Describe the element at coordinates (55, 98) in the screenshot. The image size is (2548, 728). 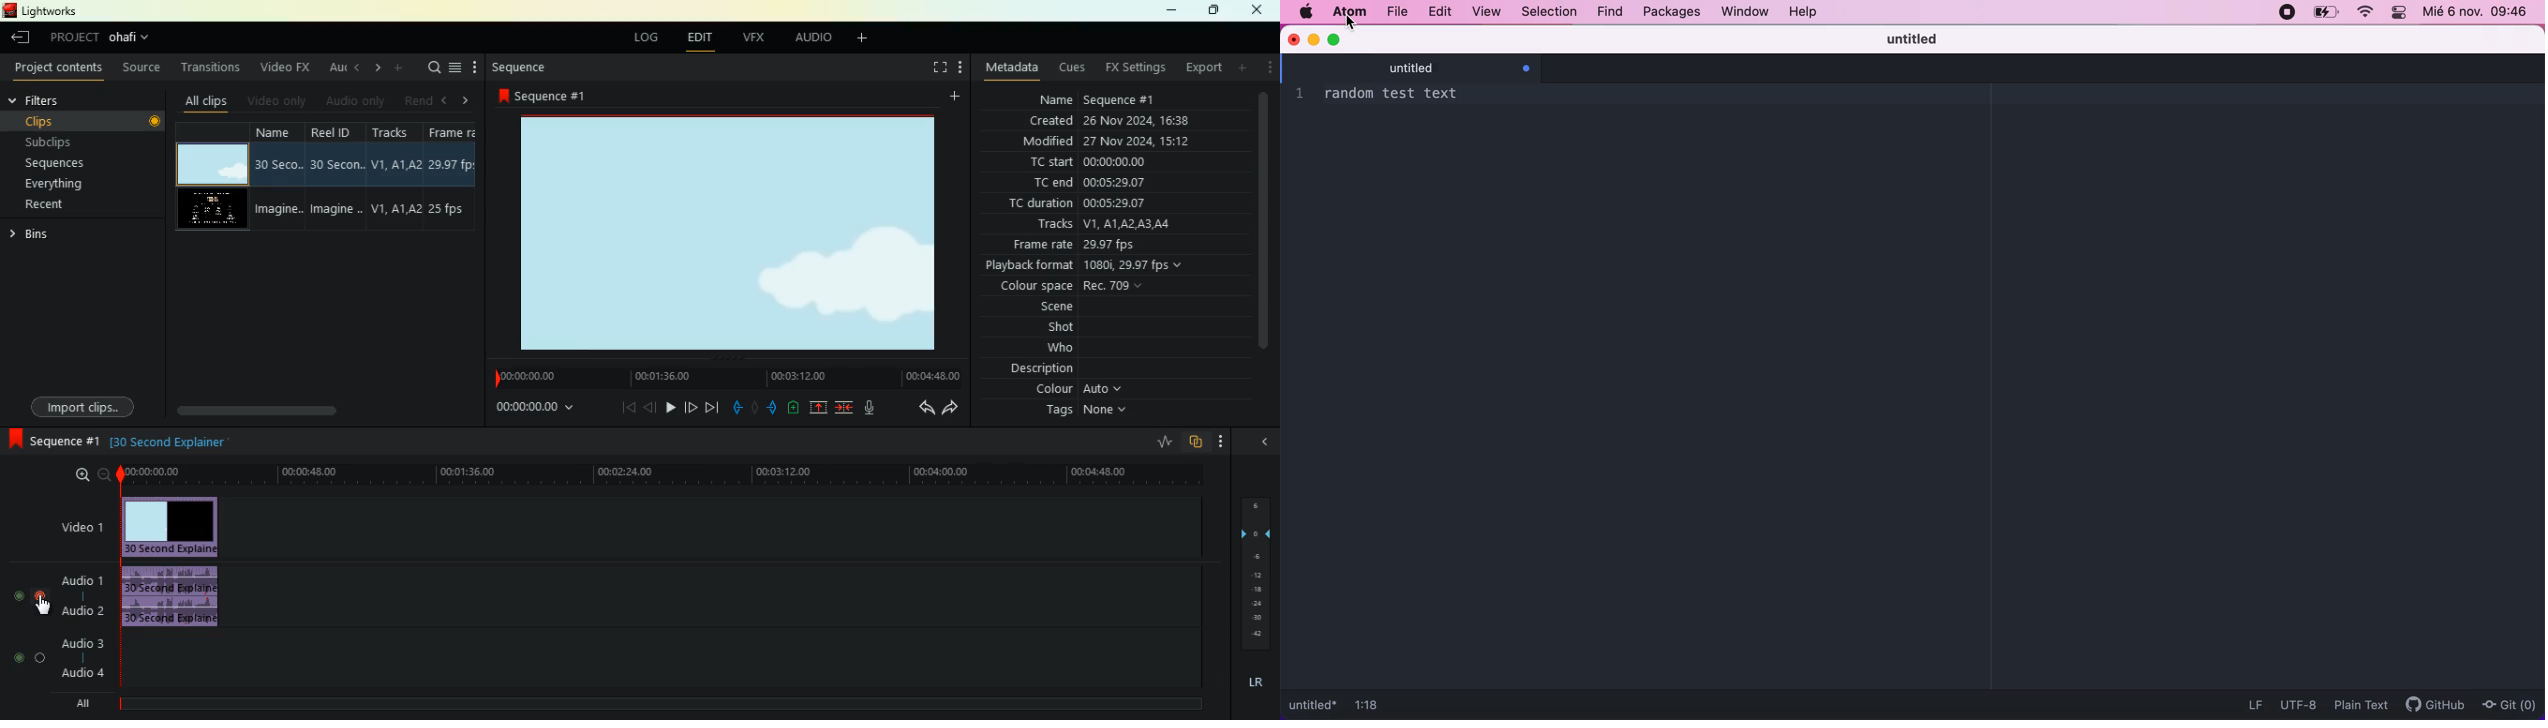
I see `filters` at that location.